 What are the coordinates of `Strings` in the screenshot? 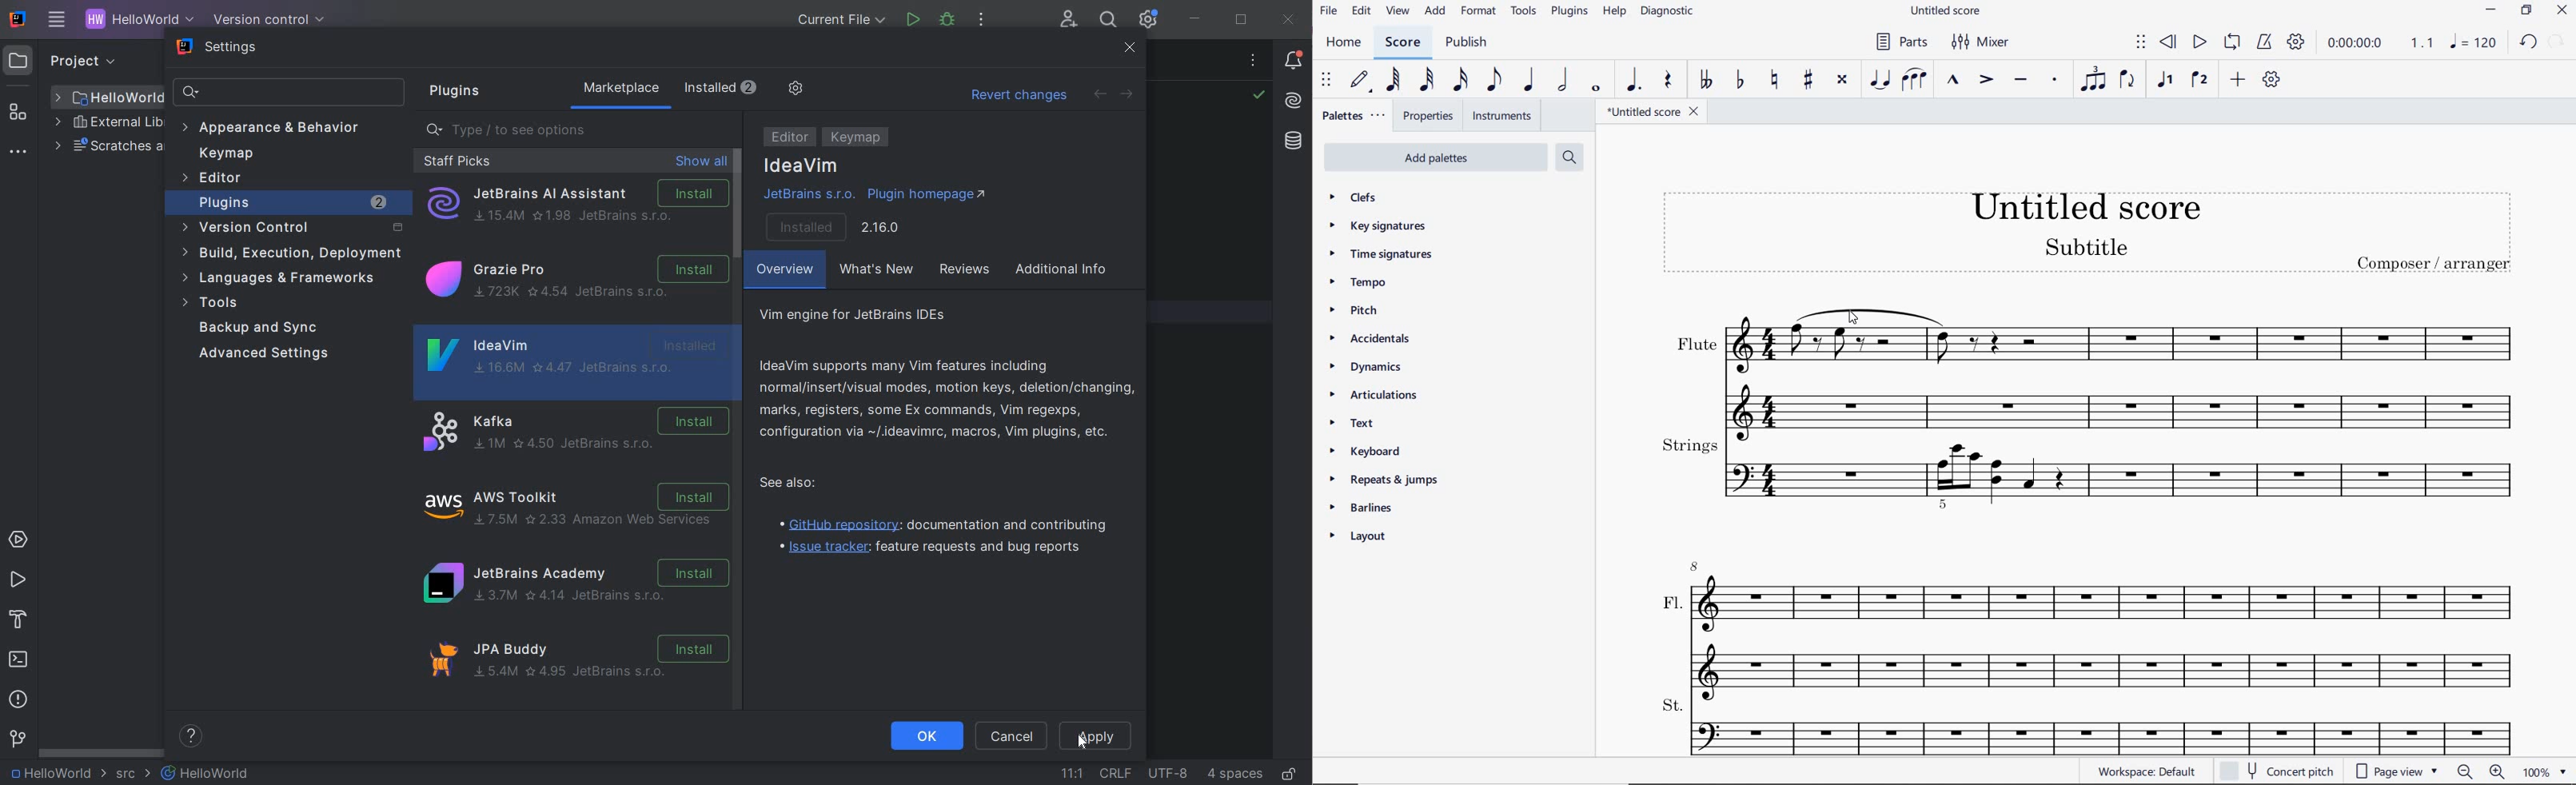 It's located at (2093, 475).